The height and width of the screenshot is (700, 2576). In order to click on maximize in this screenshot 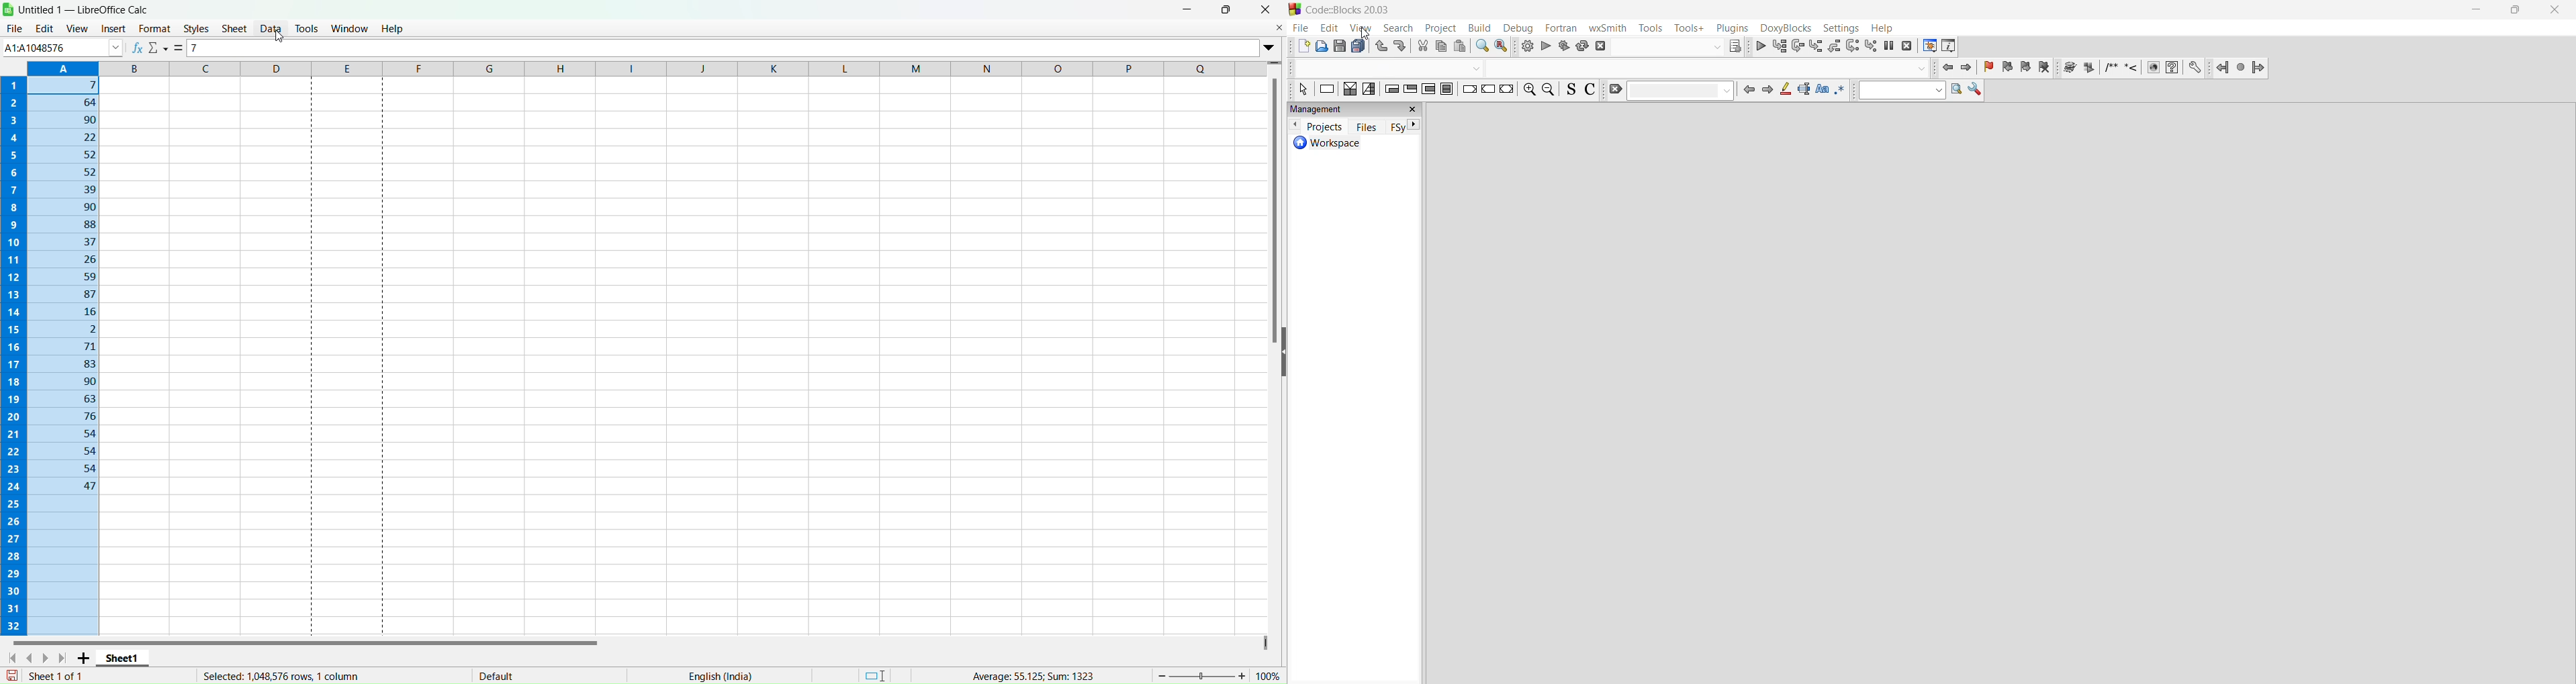, I will do `click(2516, 11)`.